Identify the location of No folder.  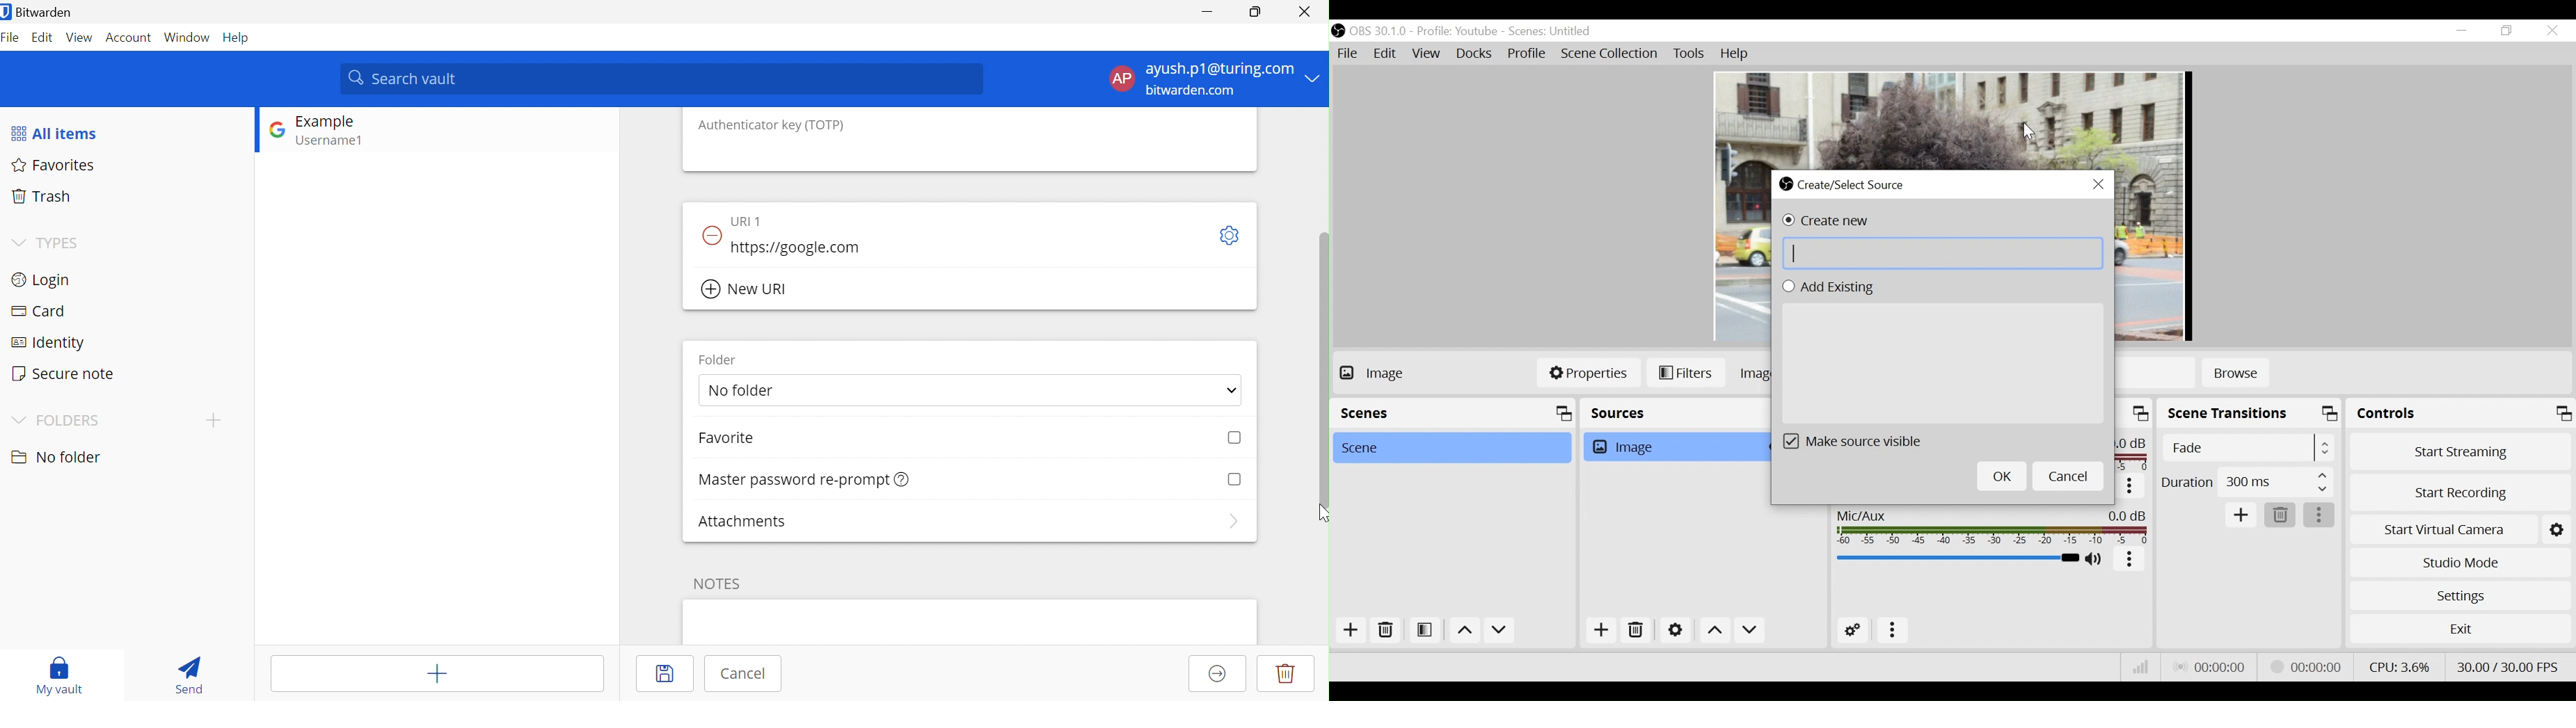
(745, 389).